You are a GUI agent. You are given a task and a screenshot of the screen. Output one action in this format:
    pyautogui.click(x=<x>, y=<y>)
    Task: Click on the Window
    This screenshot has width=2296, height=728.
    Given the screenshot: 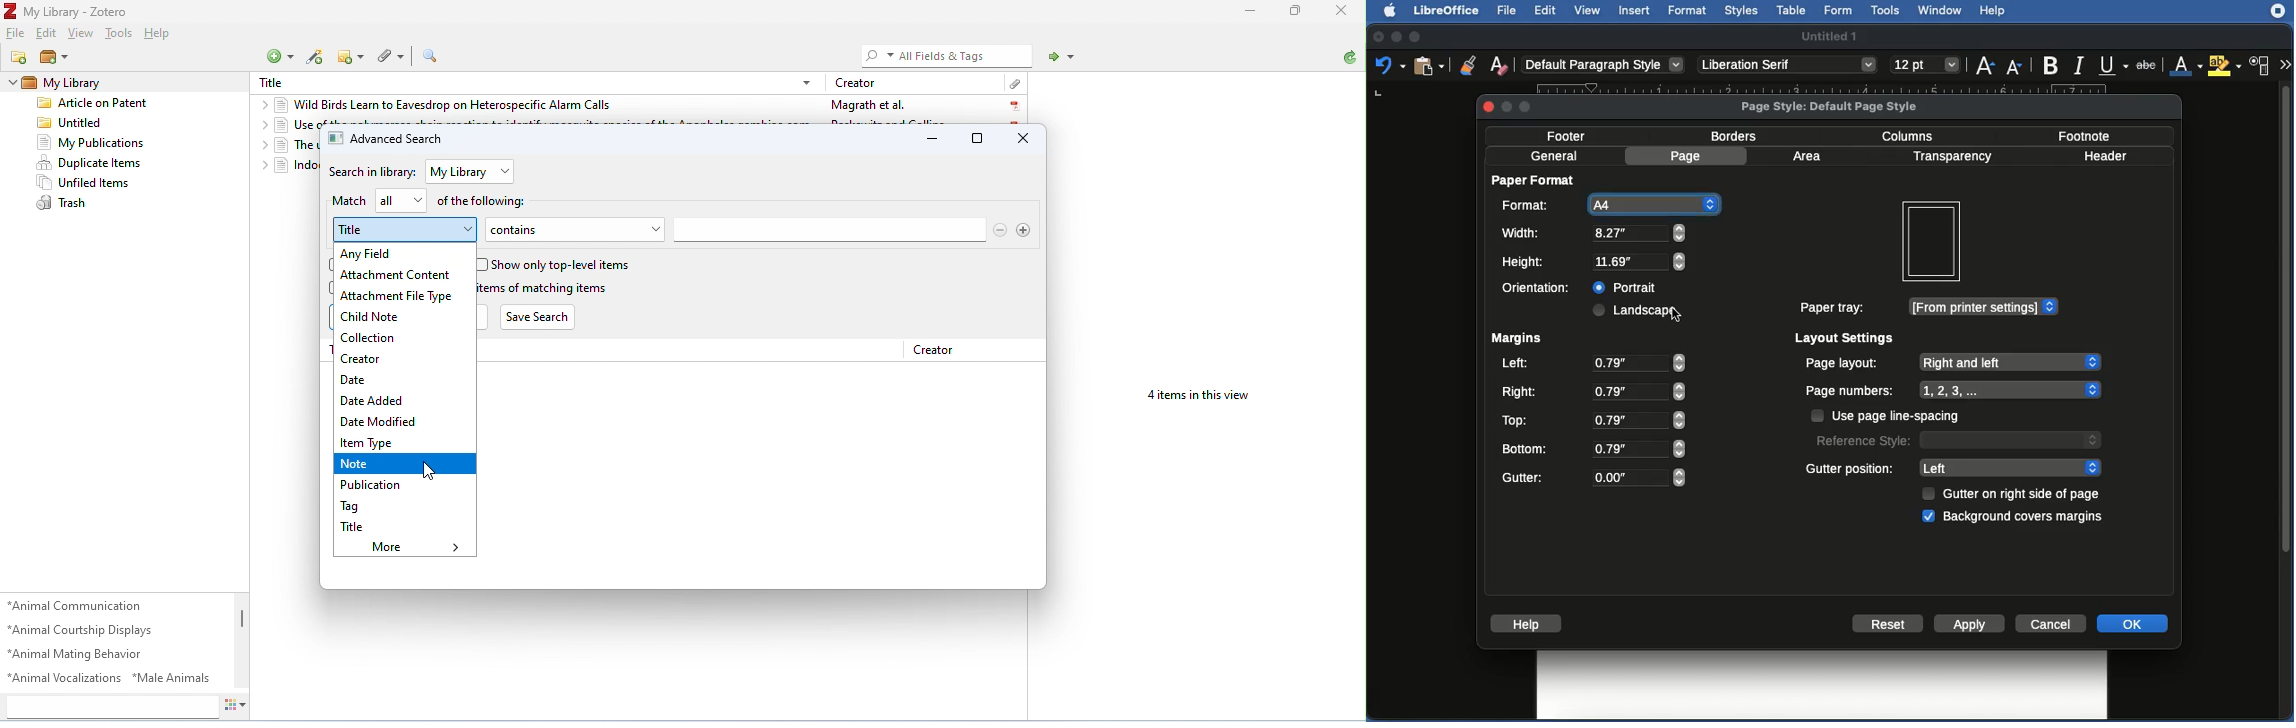 What is the action you would take?
    pyautogui.click(x=1943, y=11)
    